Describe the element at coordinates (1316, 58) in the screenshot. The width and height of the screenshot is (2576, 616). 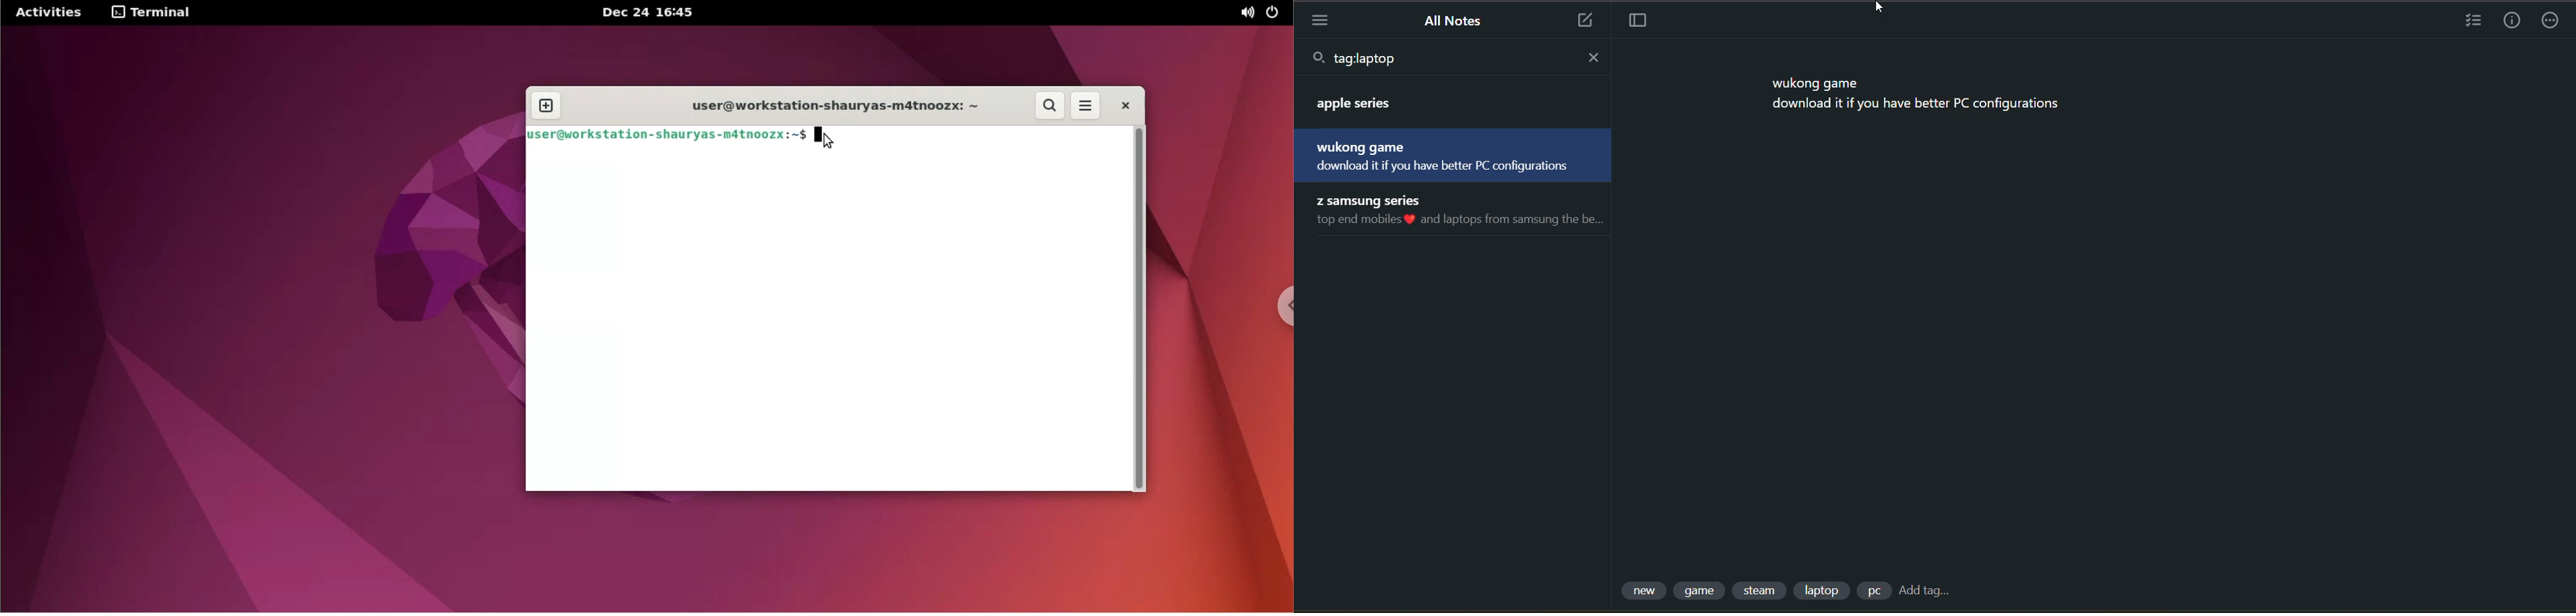
I see `search` at that location.